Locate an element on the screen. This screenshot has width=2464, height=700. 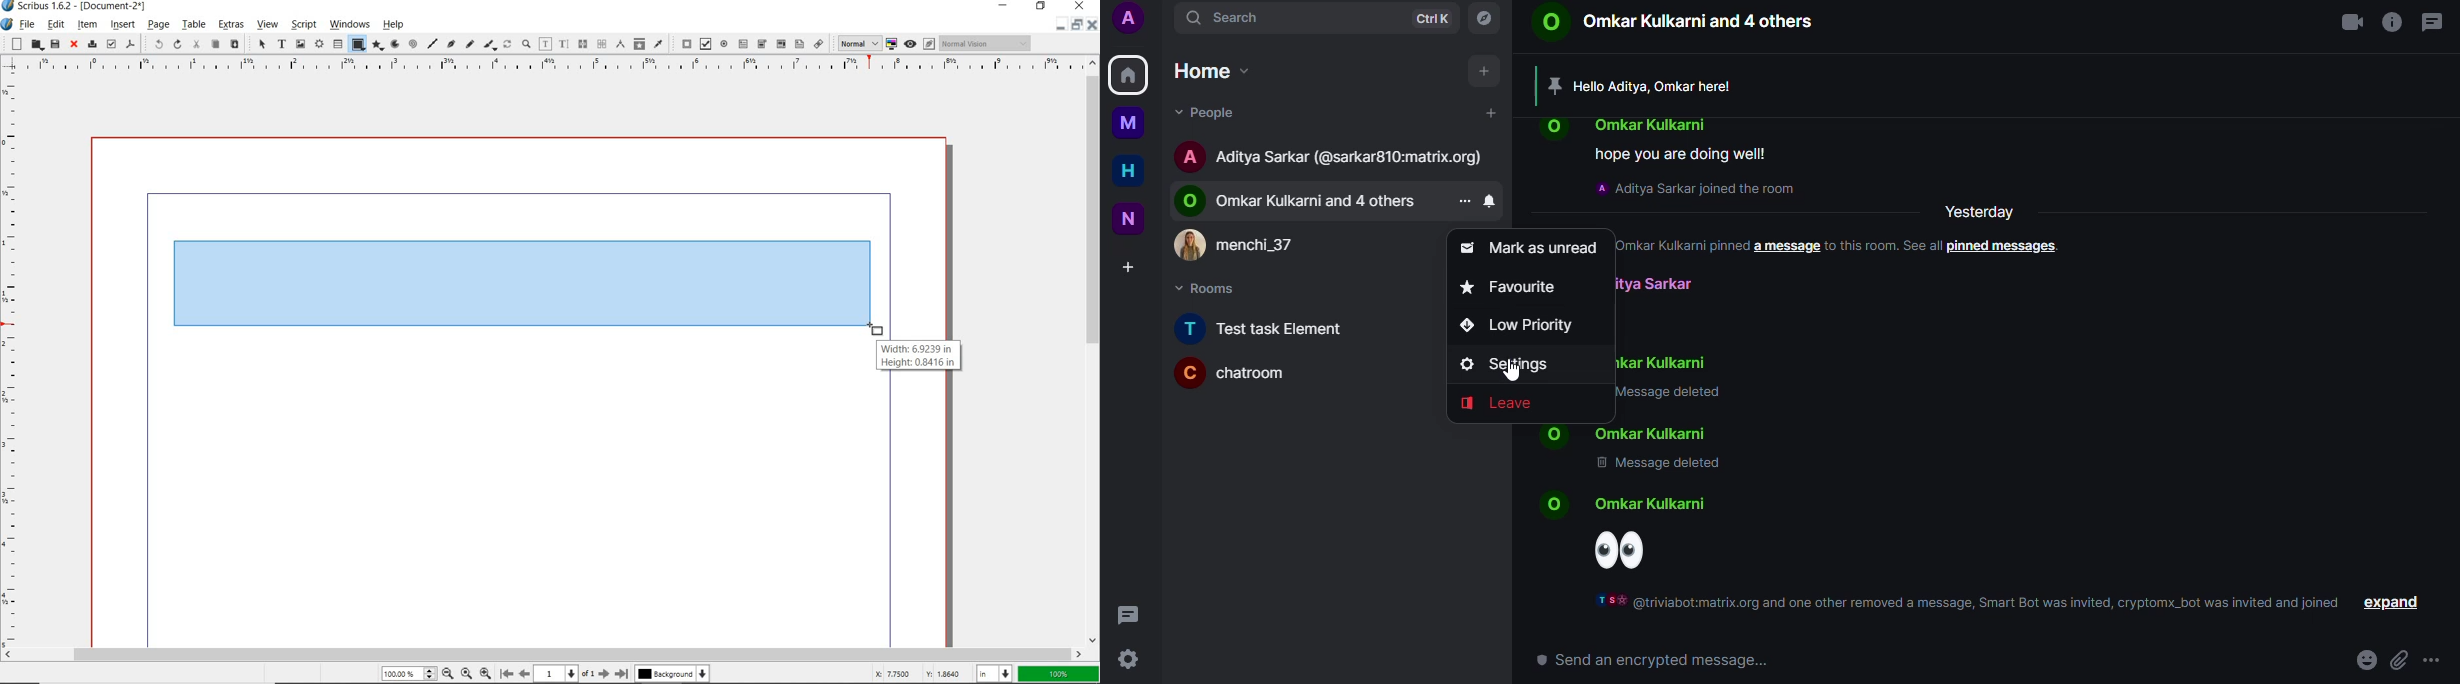
spiral is located at coordinates (415, 44).